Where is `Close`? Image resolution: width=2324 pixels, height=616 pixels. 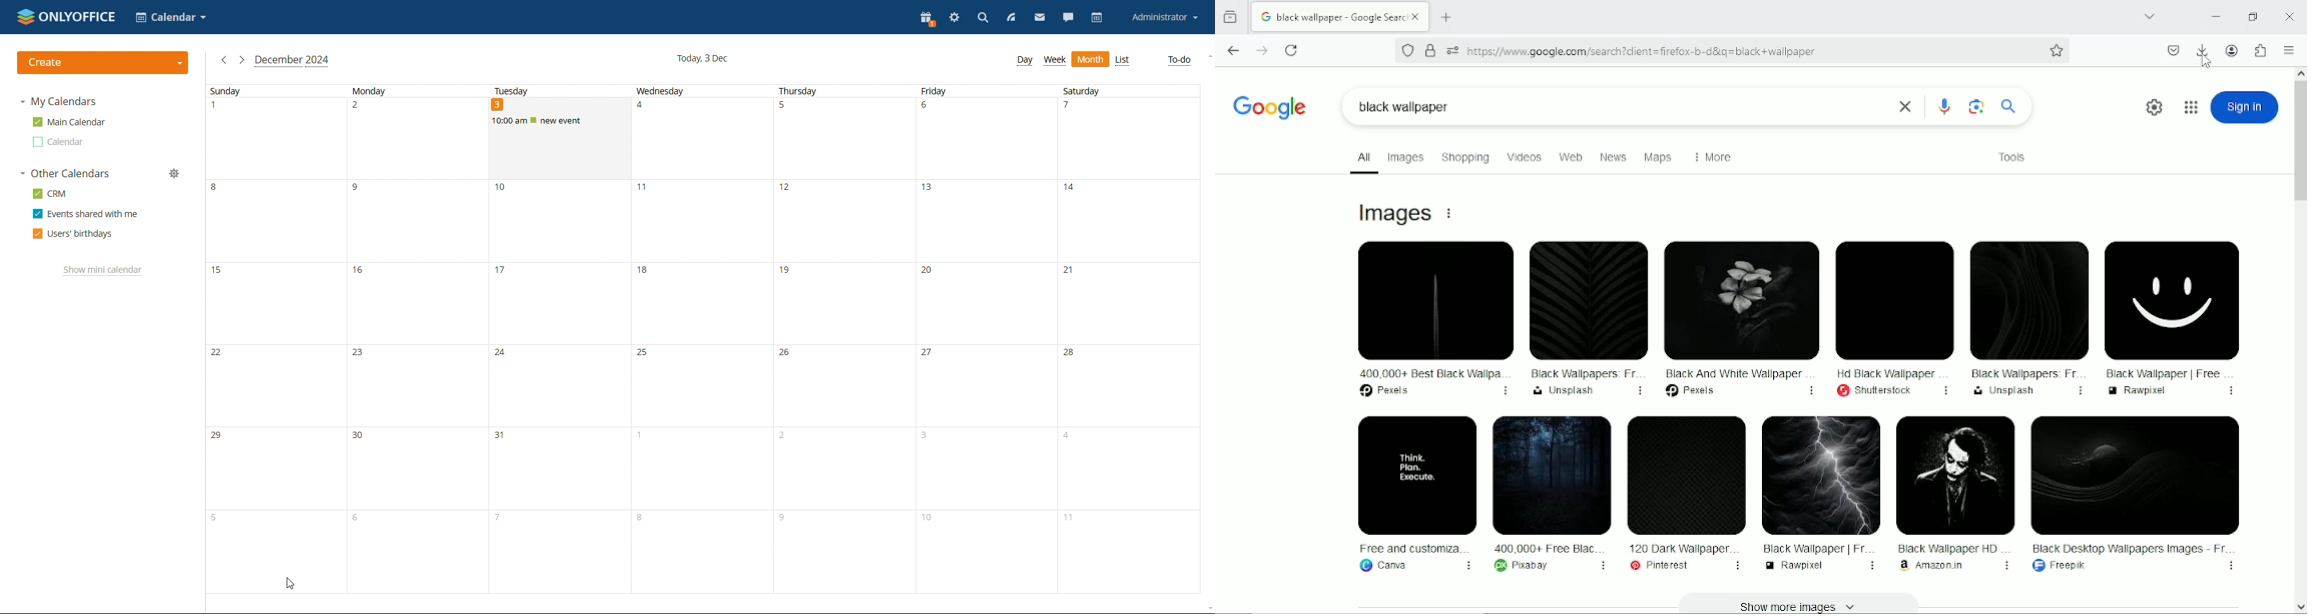
Close is located at coordinates (2291, 17).